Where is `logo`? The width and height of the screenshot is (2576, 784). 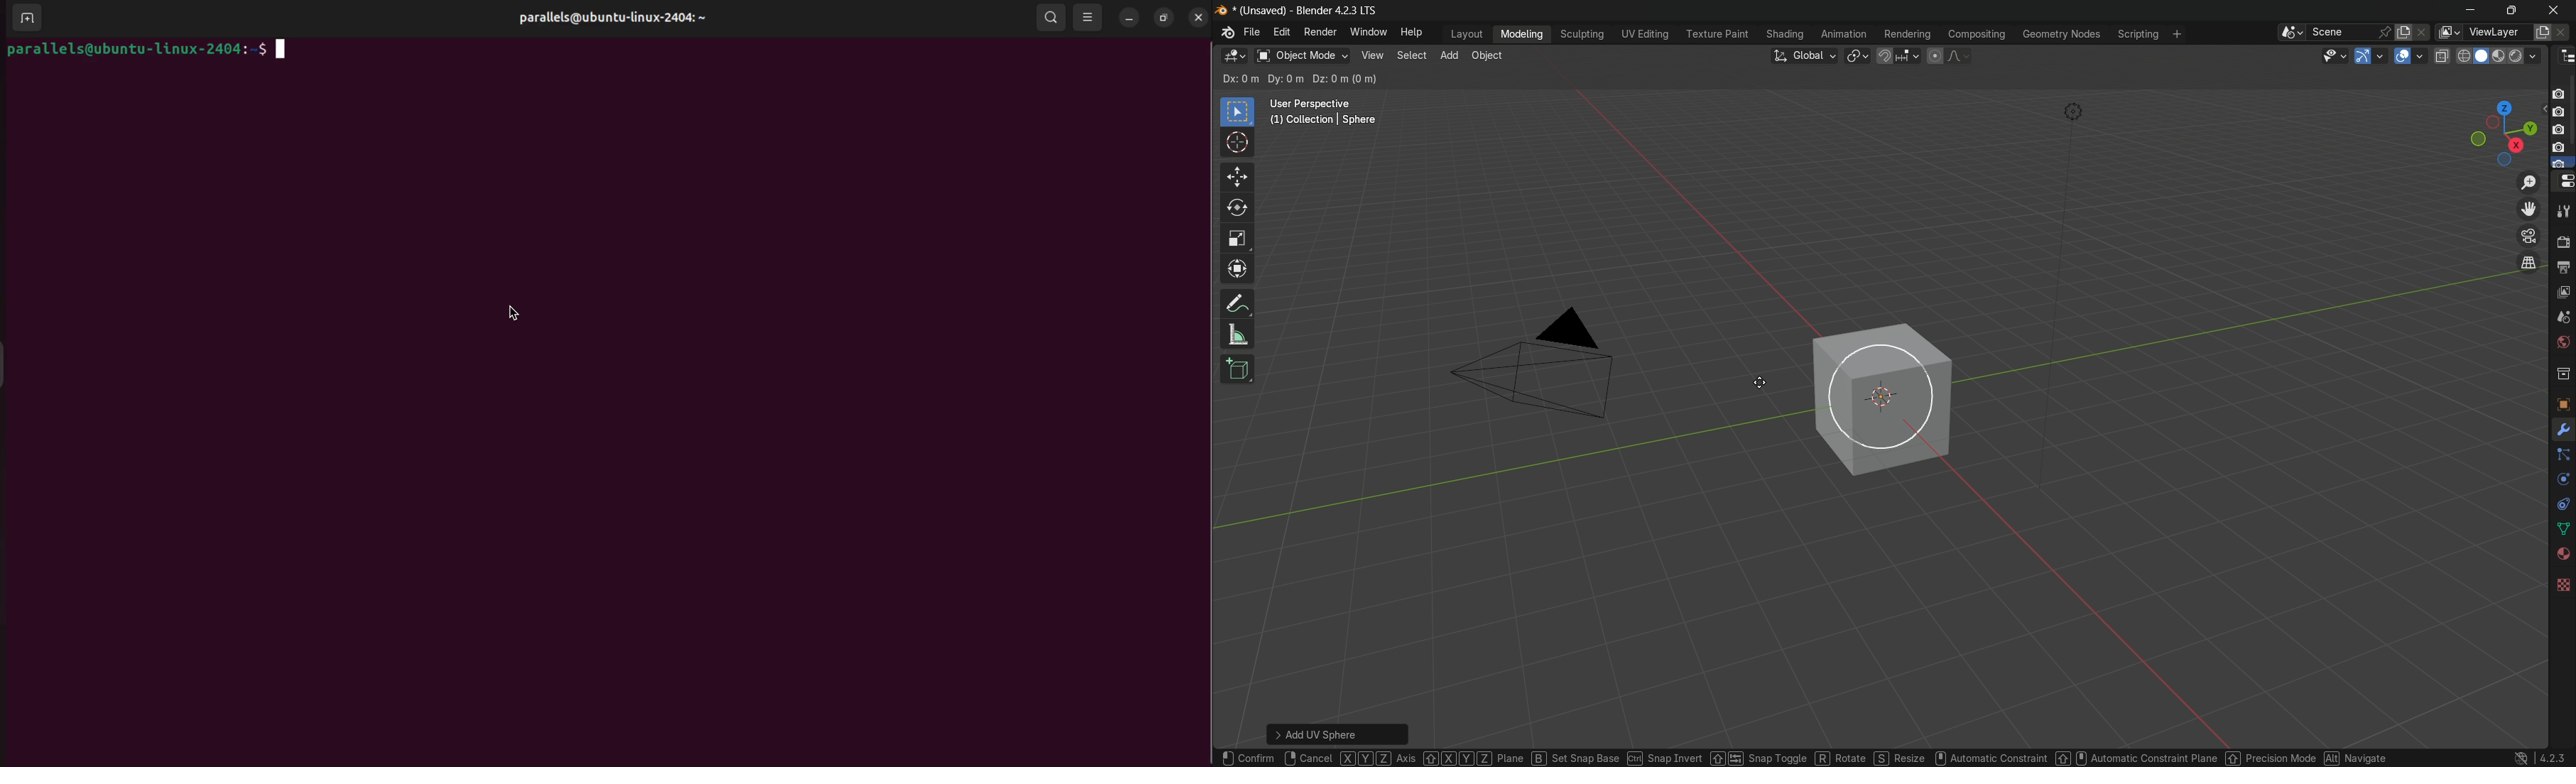
logo is located at coordinates (1226, 32).